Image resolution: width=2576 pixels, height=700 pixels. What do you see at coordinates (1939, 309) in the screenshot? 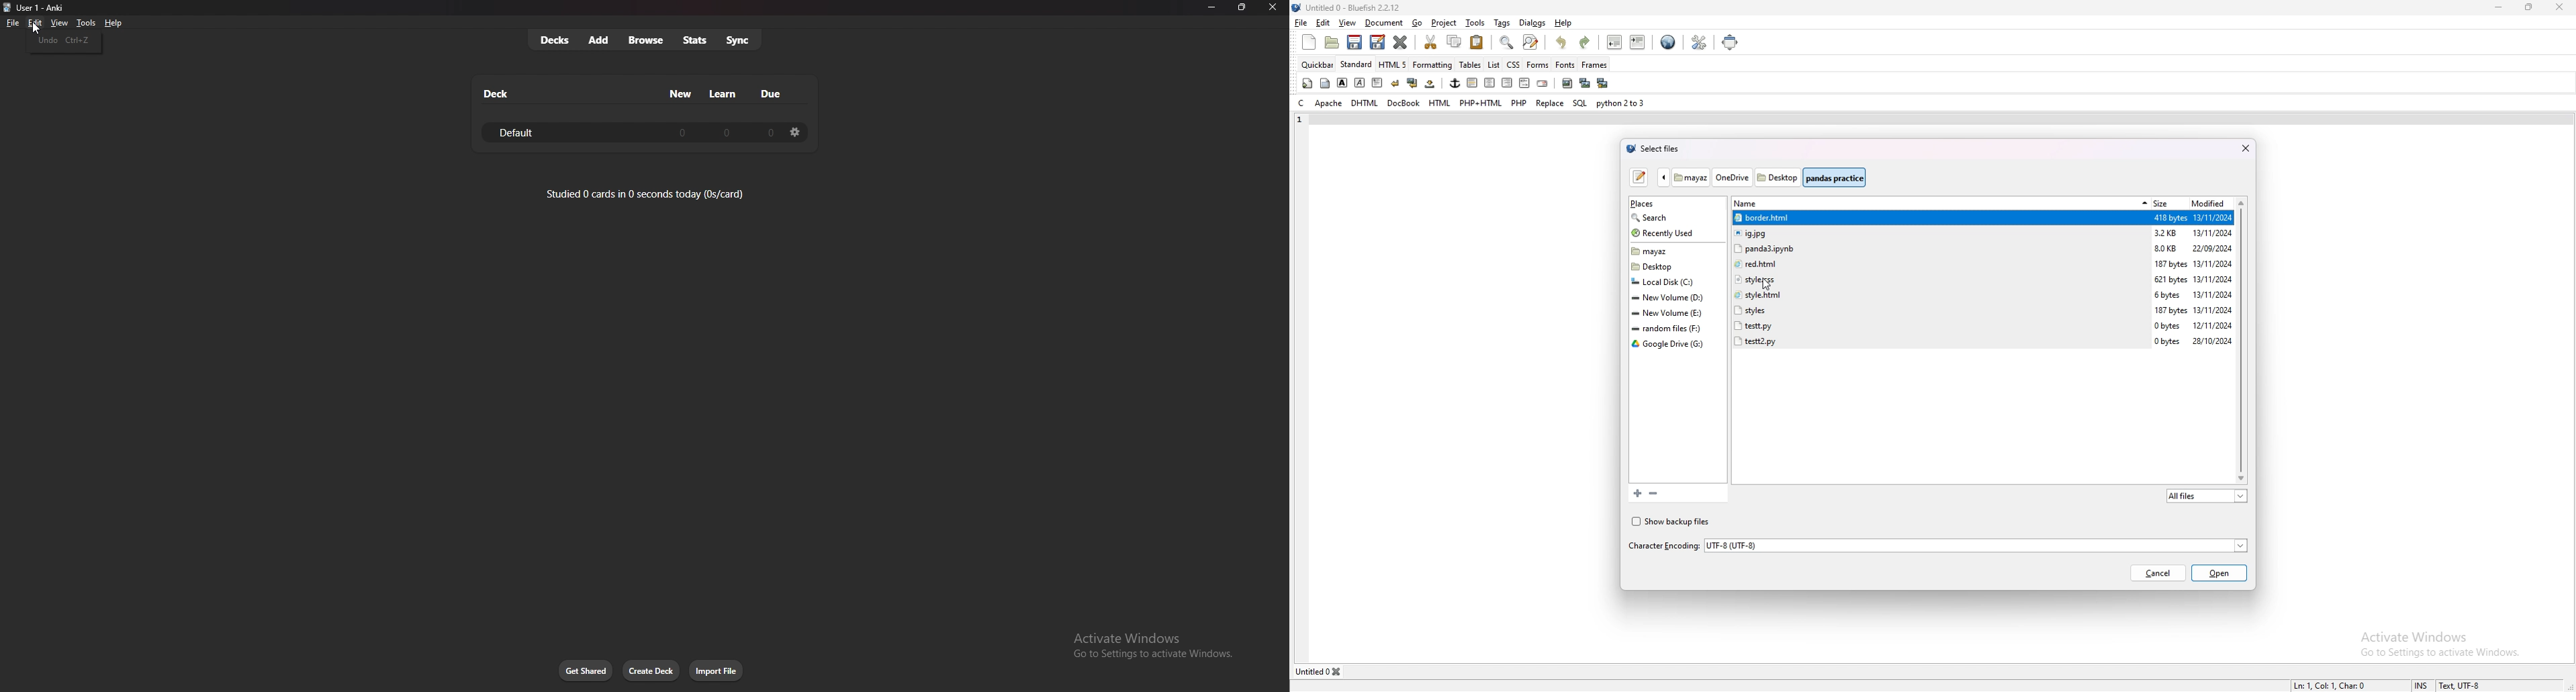
I see `file` at bounding box center [1939, 309].